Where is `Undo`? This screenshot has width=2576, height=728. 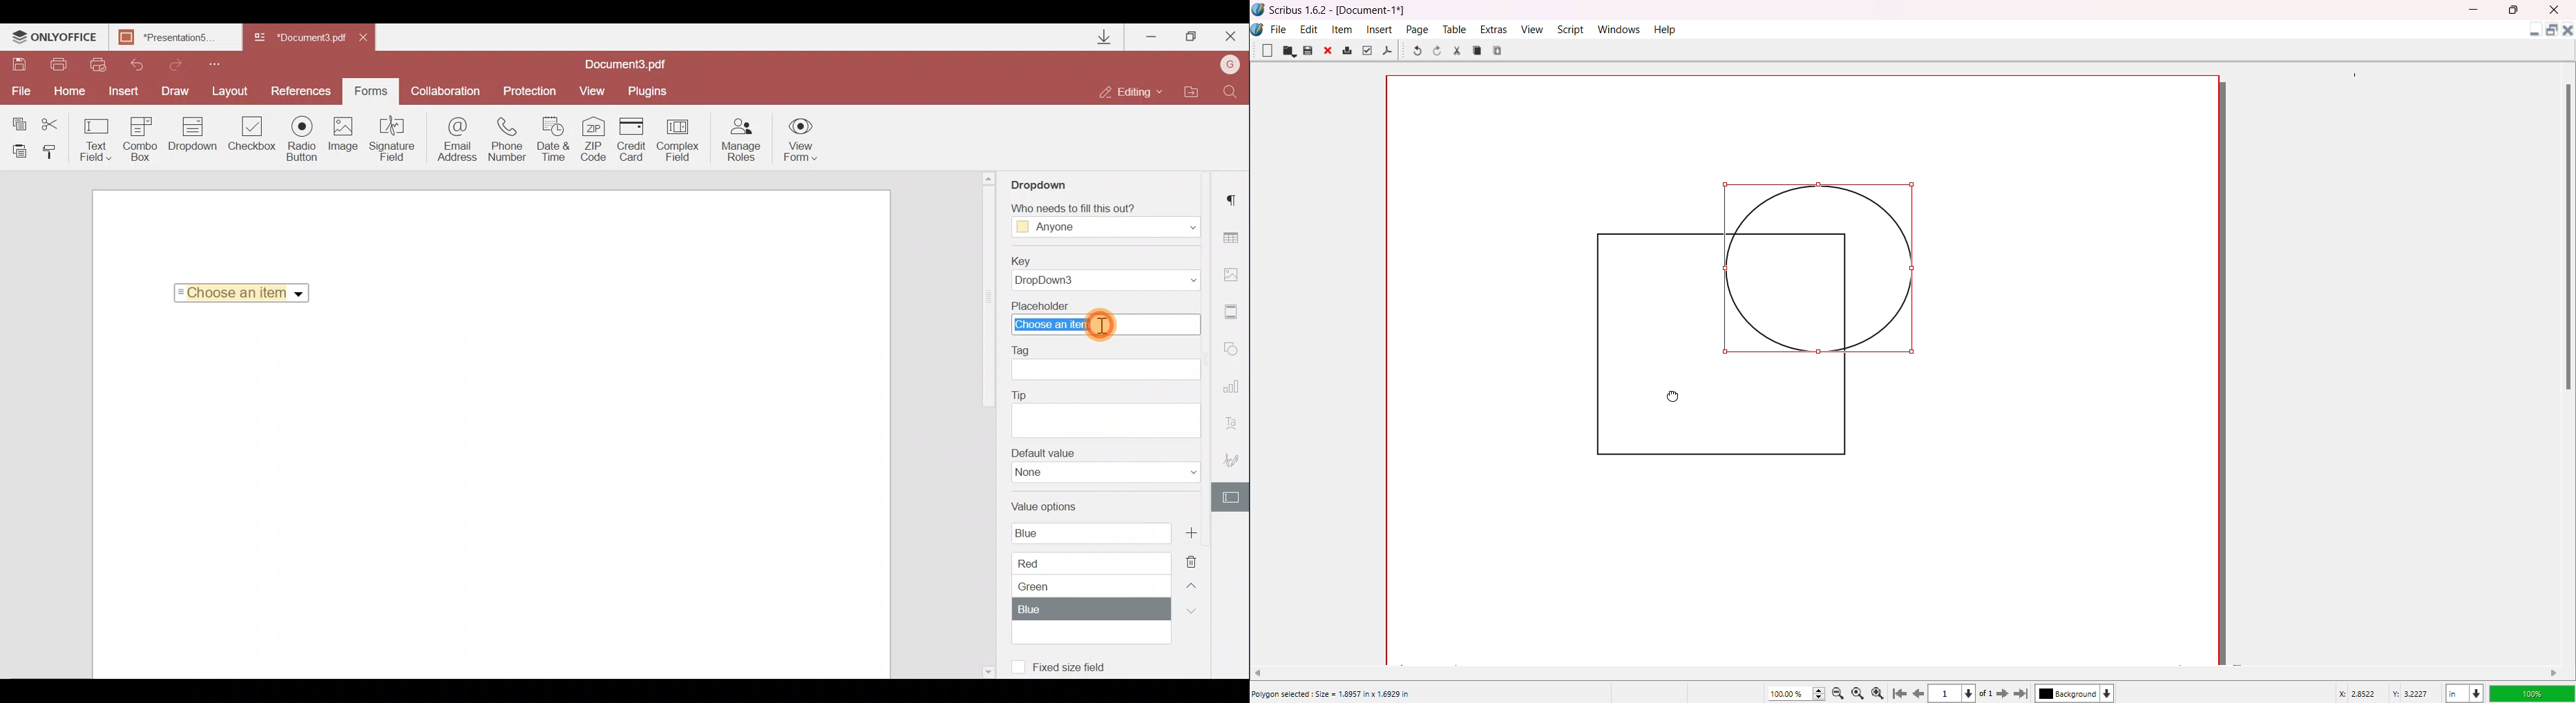
Undo is located at coordinates (1416, 52).